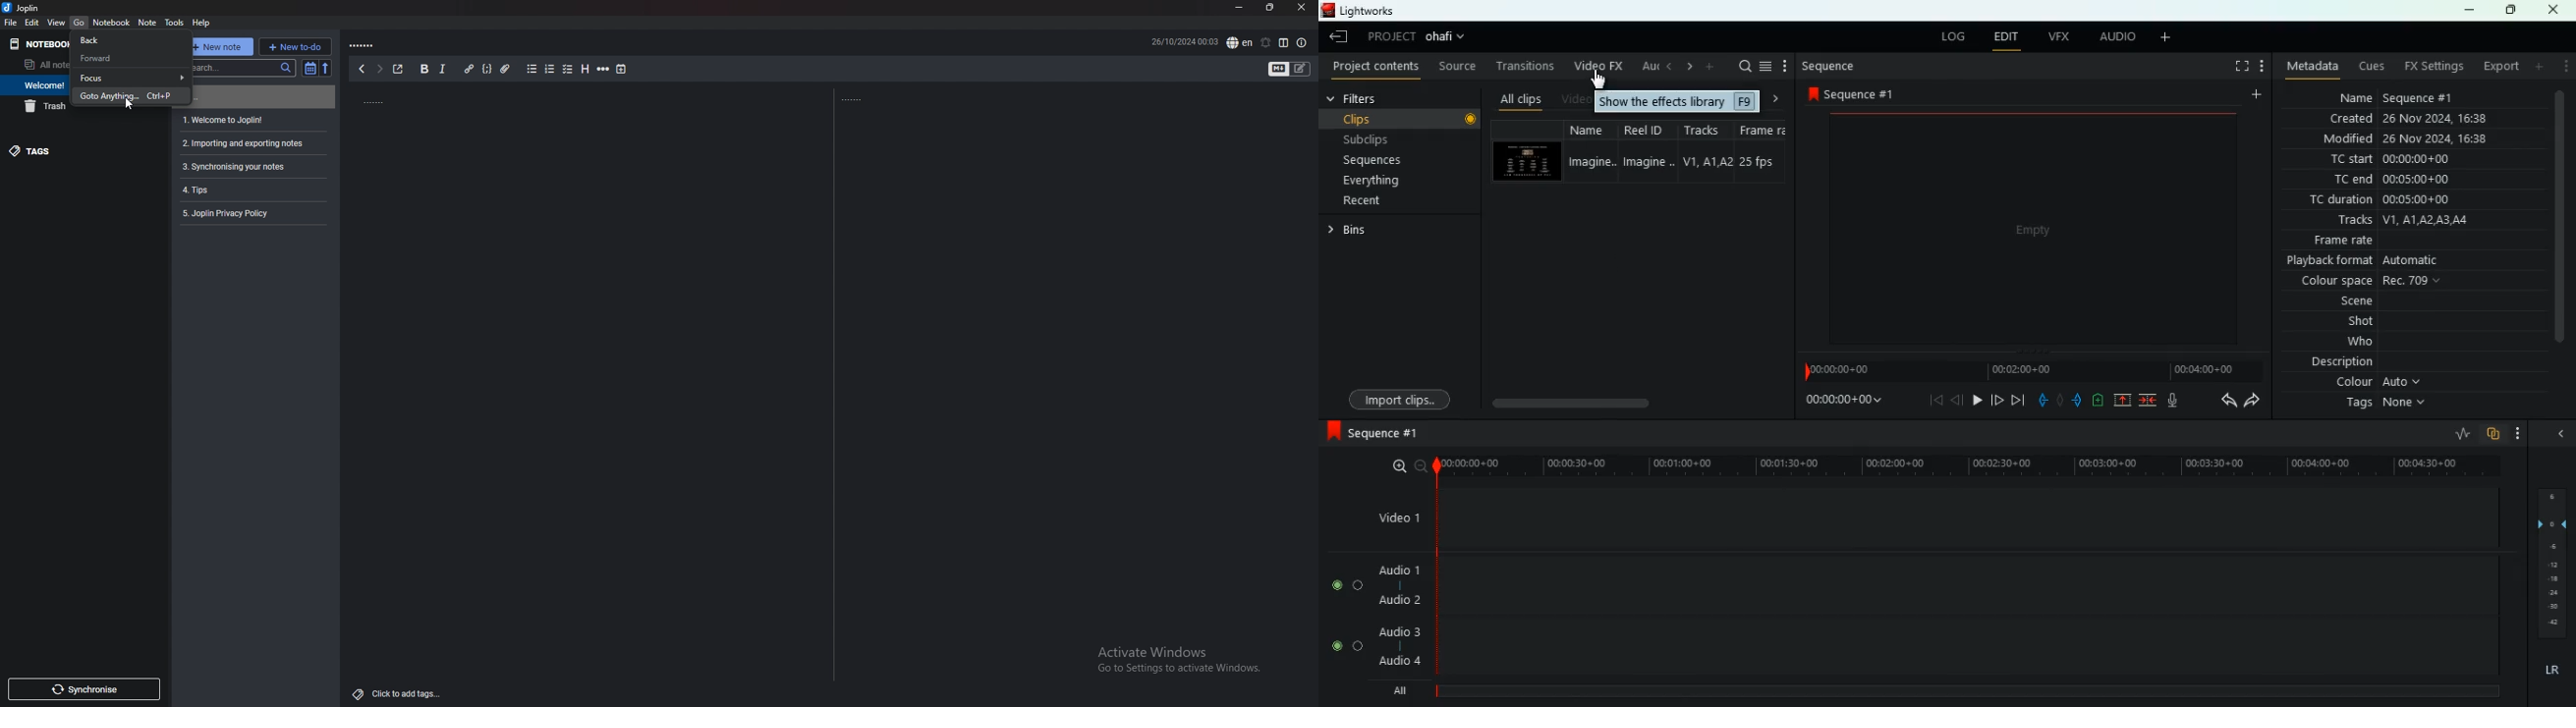 The width and height of the screenshot is (2576, 728). What do you see at coordinates (1399, 601) in the screenshot?
I see `audio 2` at bounding box center [1399, 601].